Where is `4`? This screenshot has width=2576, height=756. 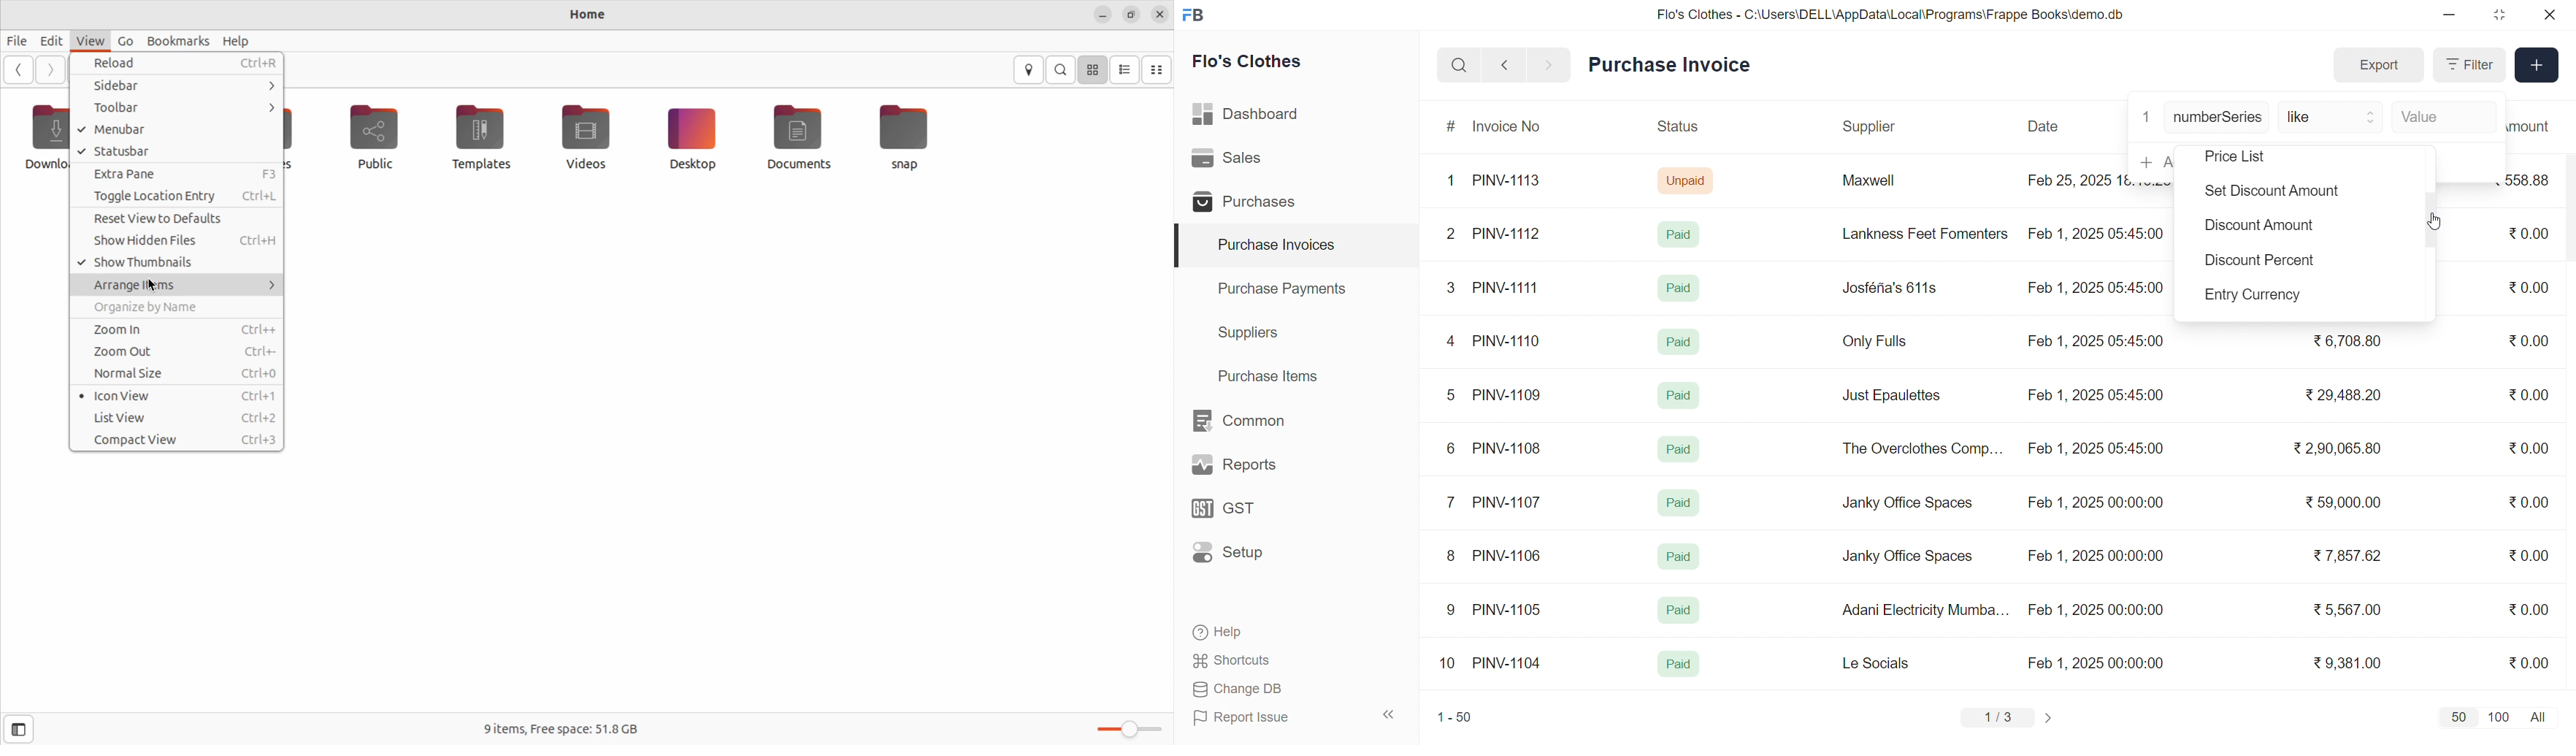 4 is located at coordinates (1454, 342).